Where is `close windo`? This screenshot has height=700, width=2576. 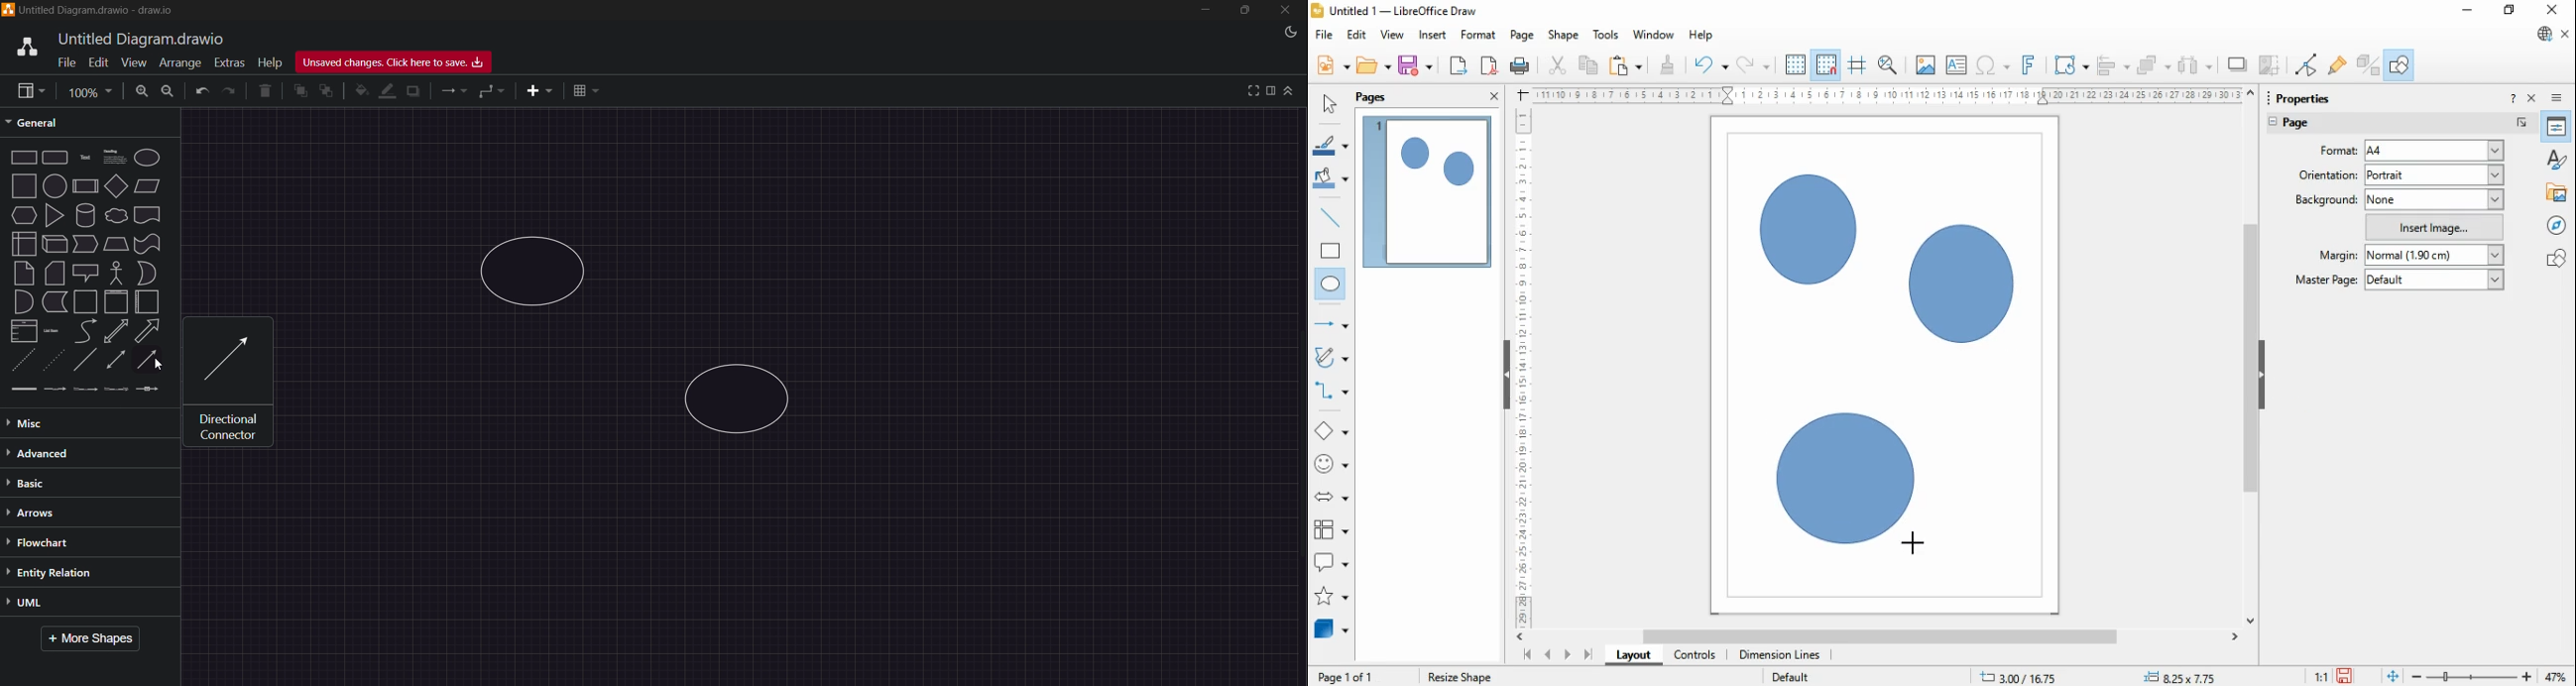
close windo is located at coordinates (2555, 11).